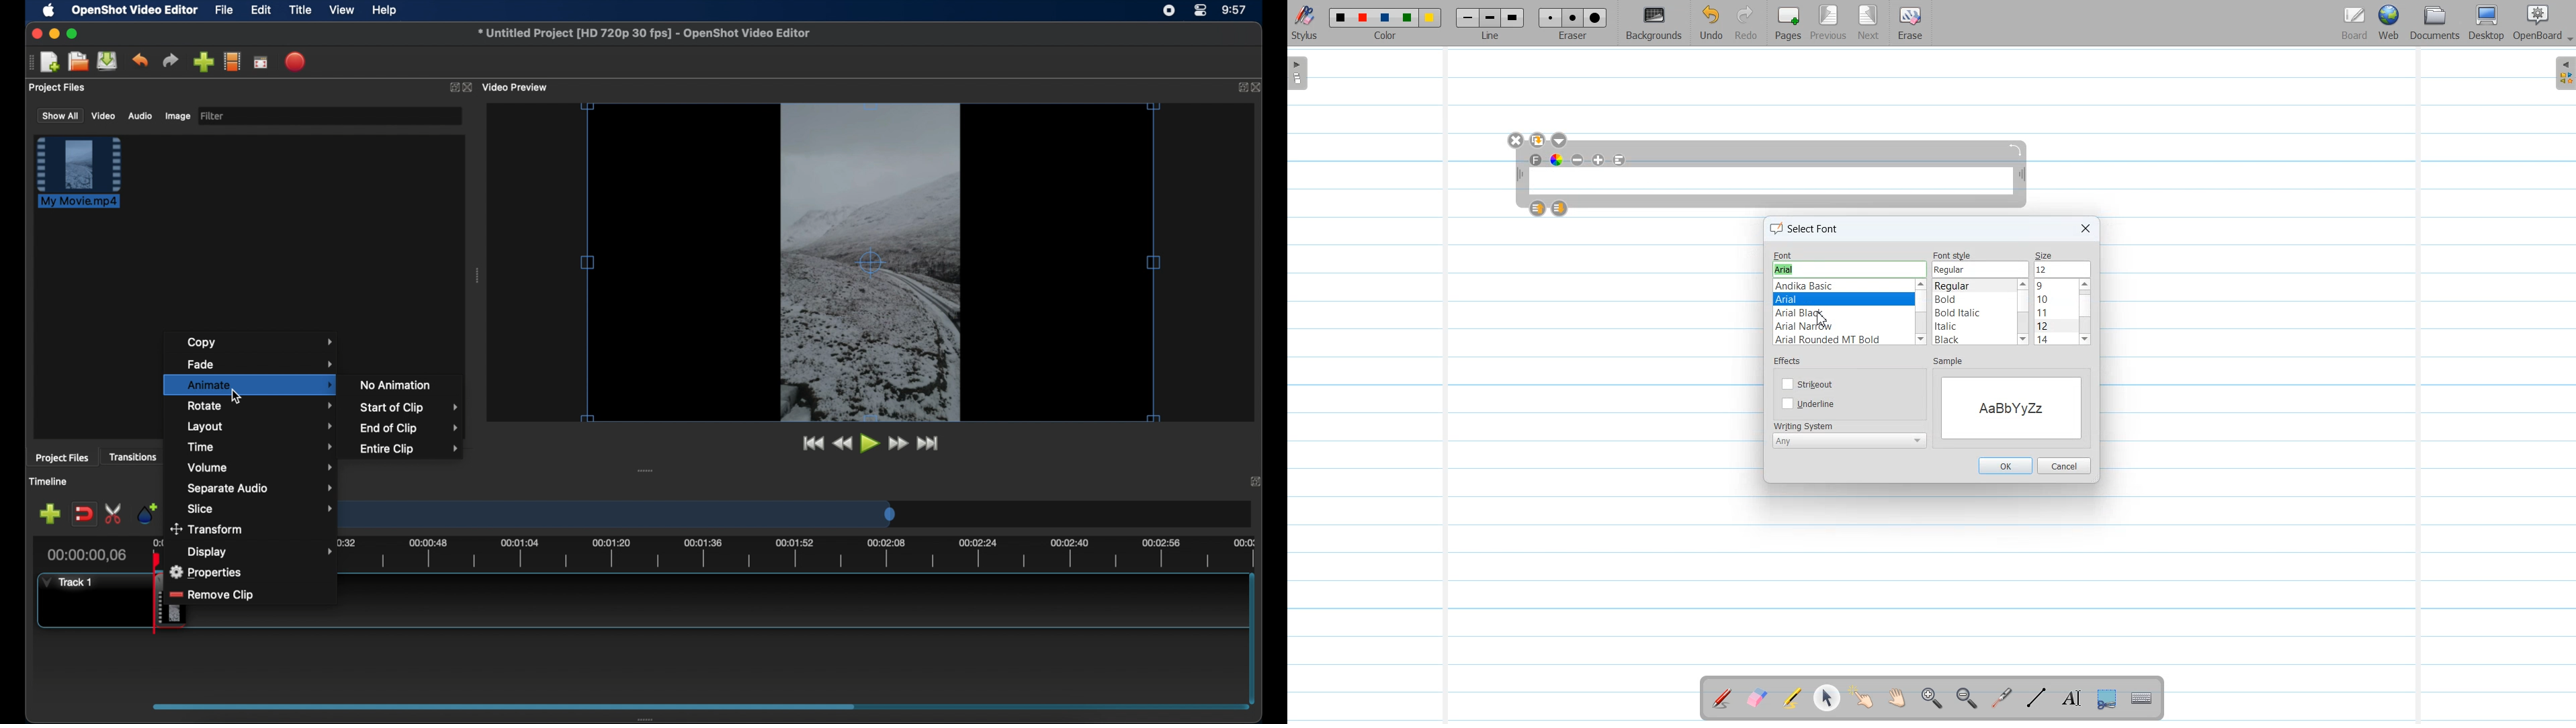  Describe the element at coordinates (2069, 698) in the screenshot. I see `Text Tool` at that location.